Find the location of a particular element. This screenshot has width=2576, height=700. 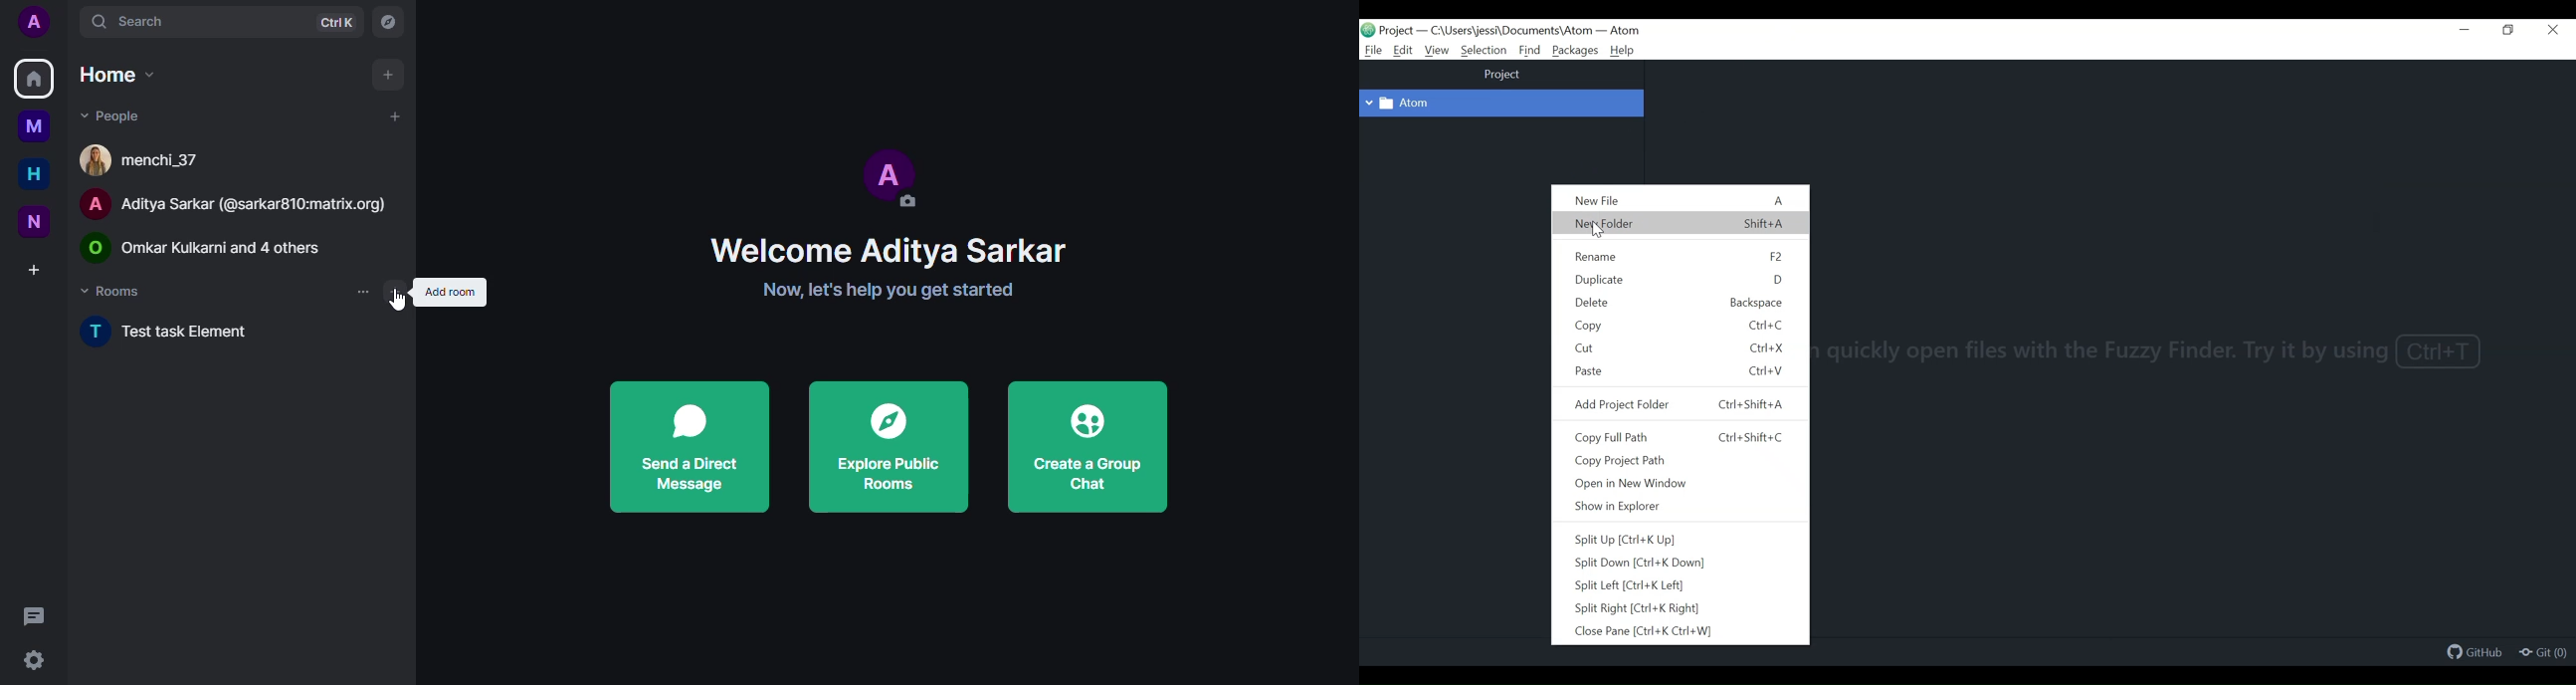

new is located at coordinates (31, 220).